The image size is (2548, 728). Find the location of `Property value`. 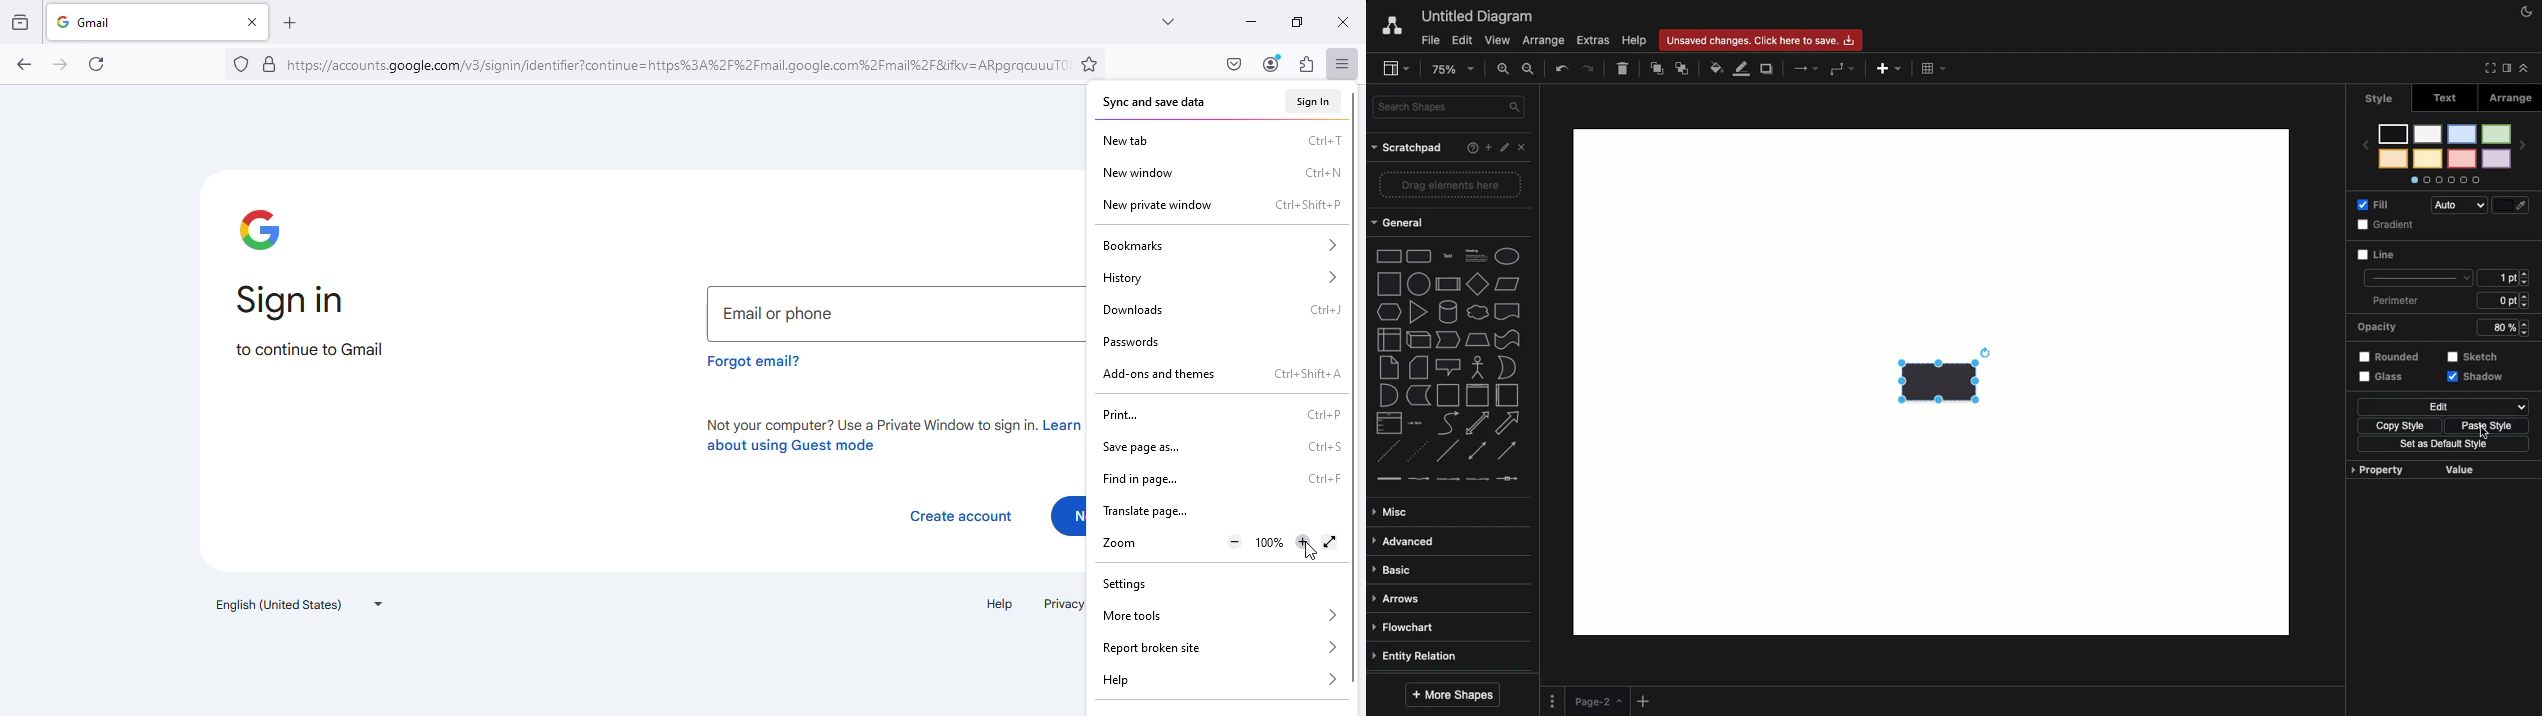

Property value is located at coordinates (2415, 470).